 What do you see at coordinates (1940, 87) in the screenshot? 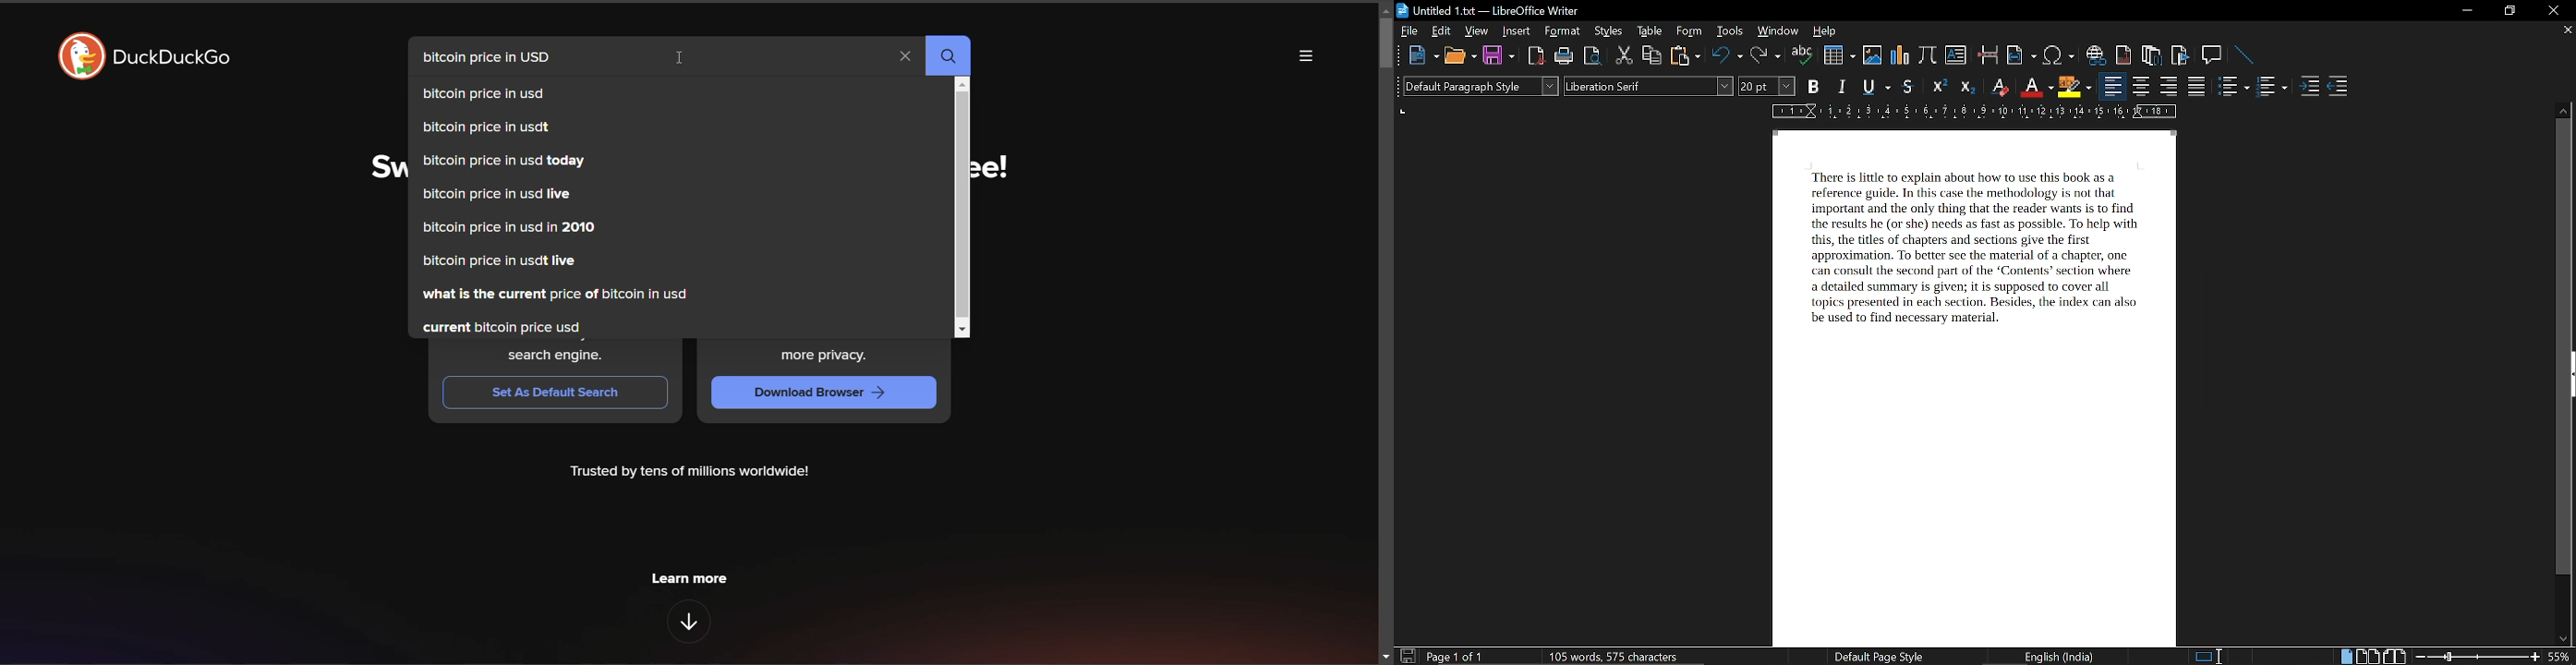
I see `superscript` at bounding box center [1940, 87].